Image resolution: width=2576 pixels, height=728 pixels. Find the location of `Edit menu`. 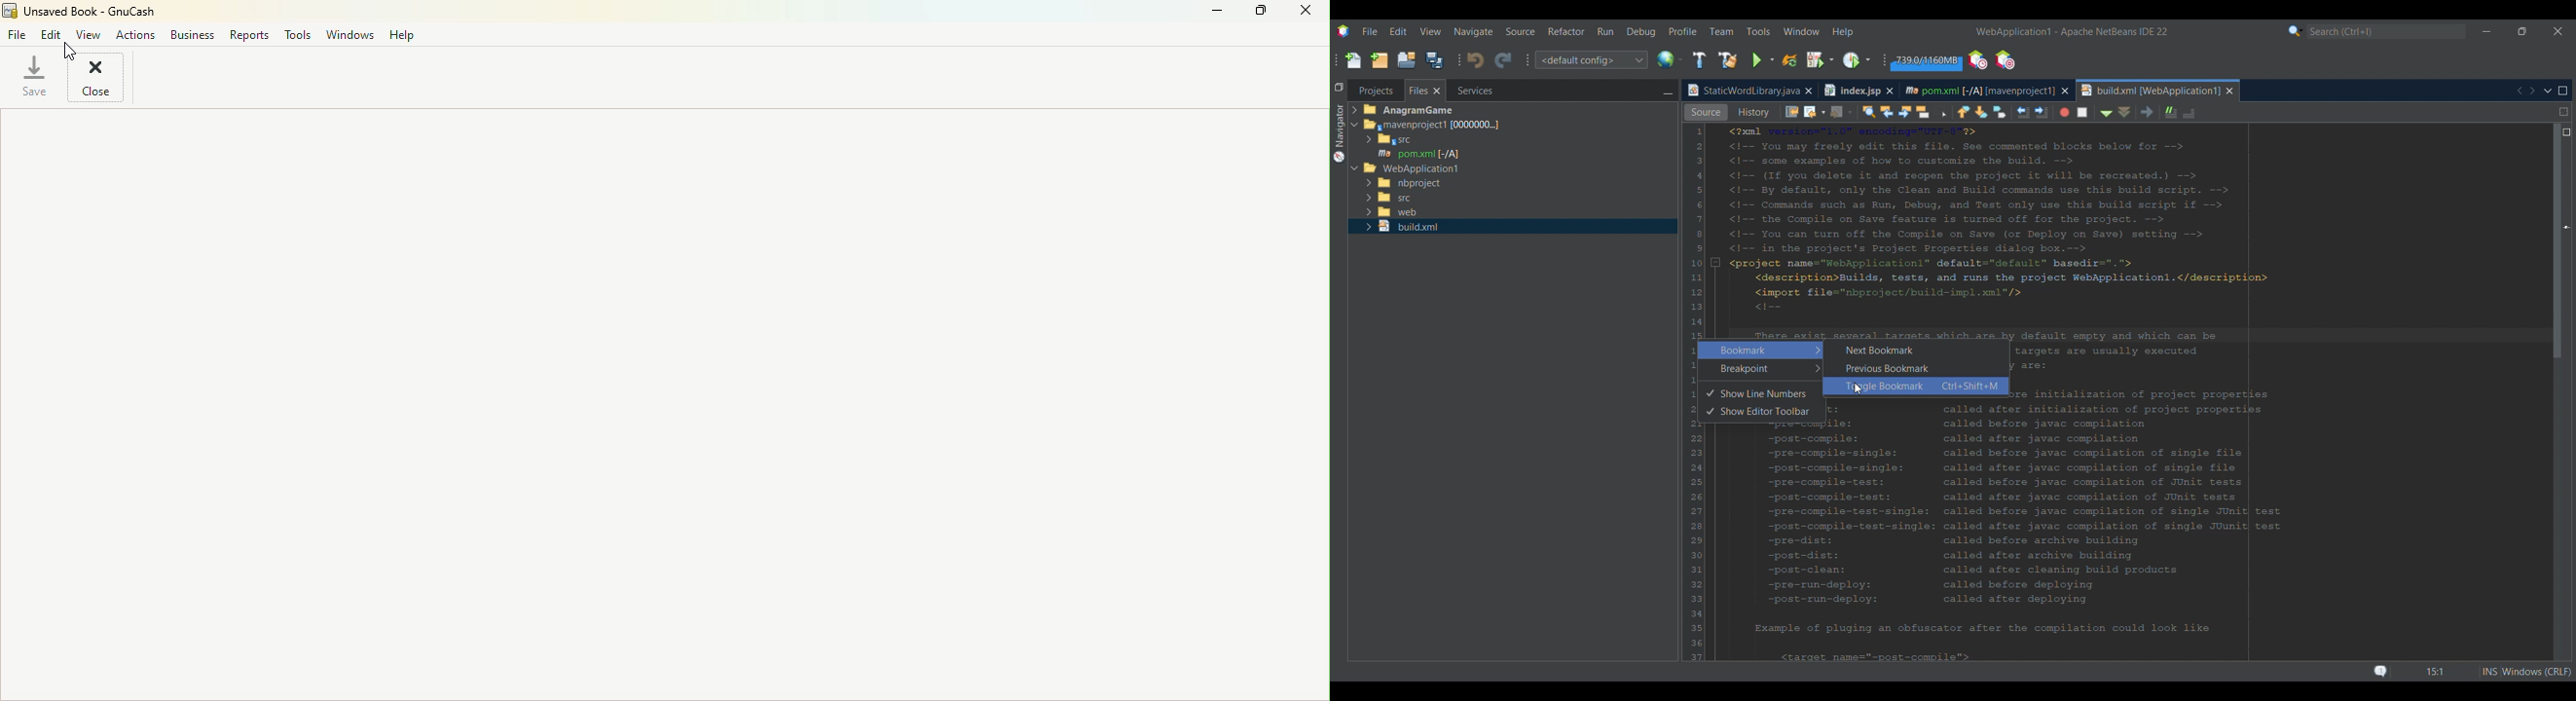

Edit menu is located at coordinates (1398, 31).